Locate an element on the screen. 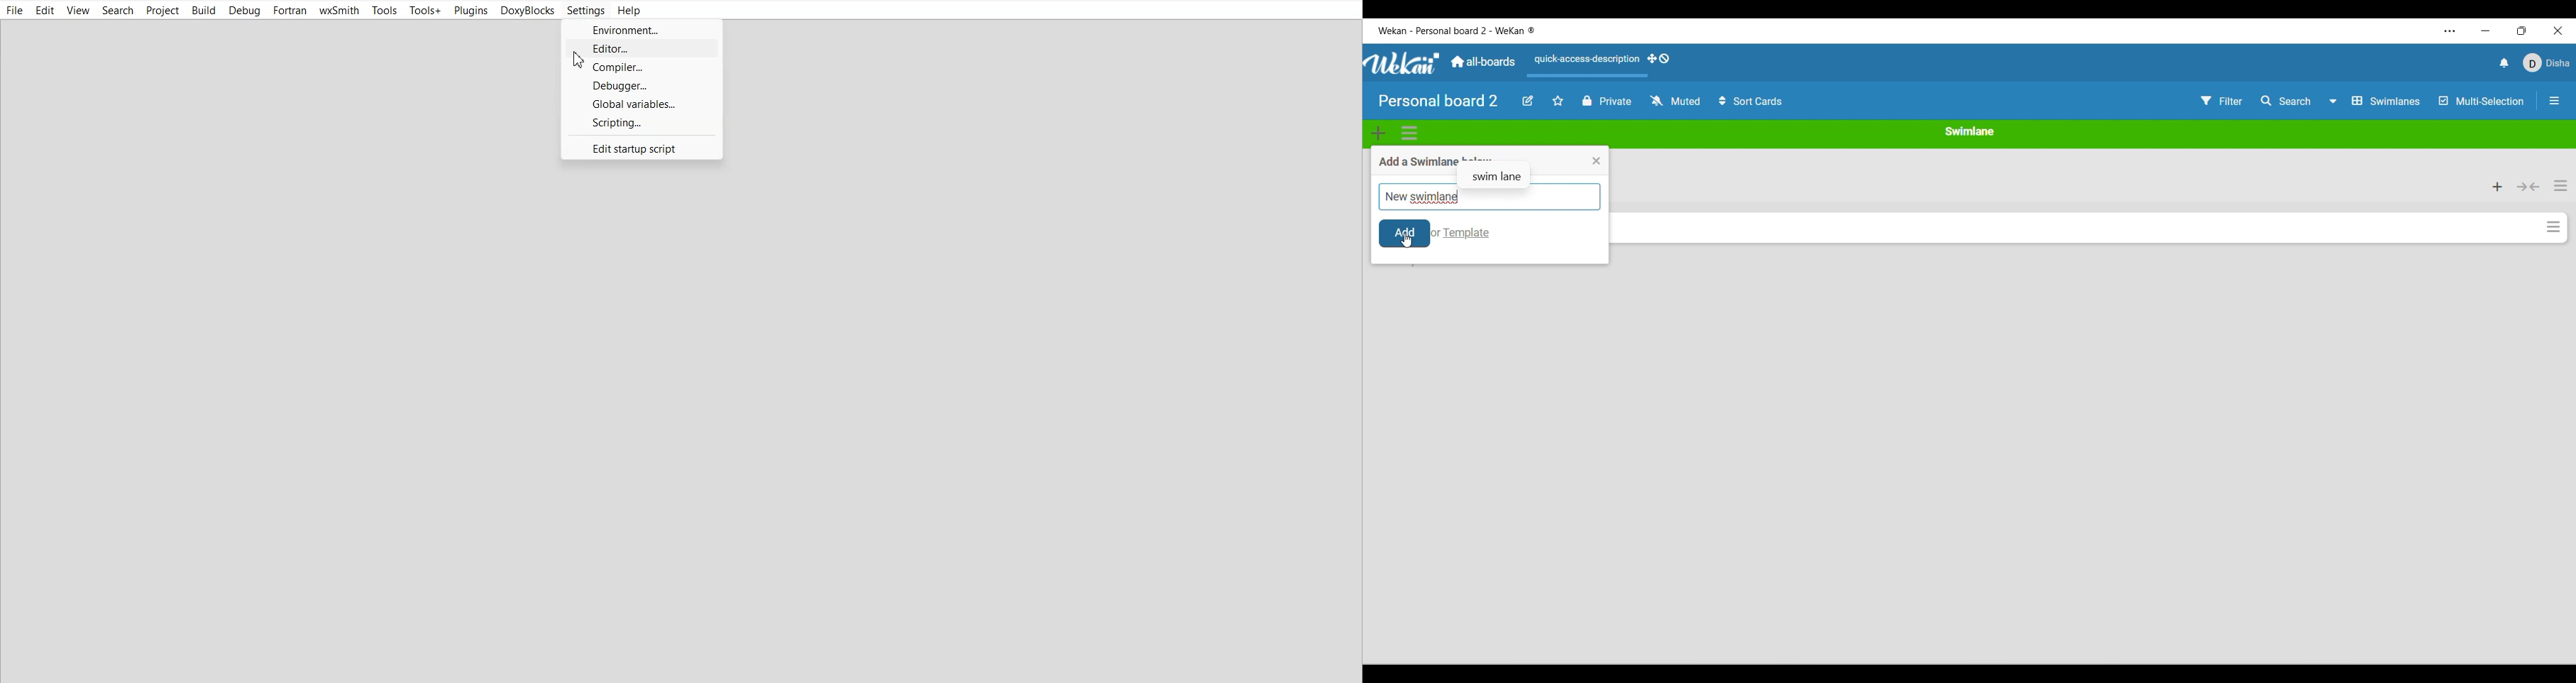 The height and width of the screenshot is (700, 2576). Add swimlane is located at coordinates (1379, 133).